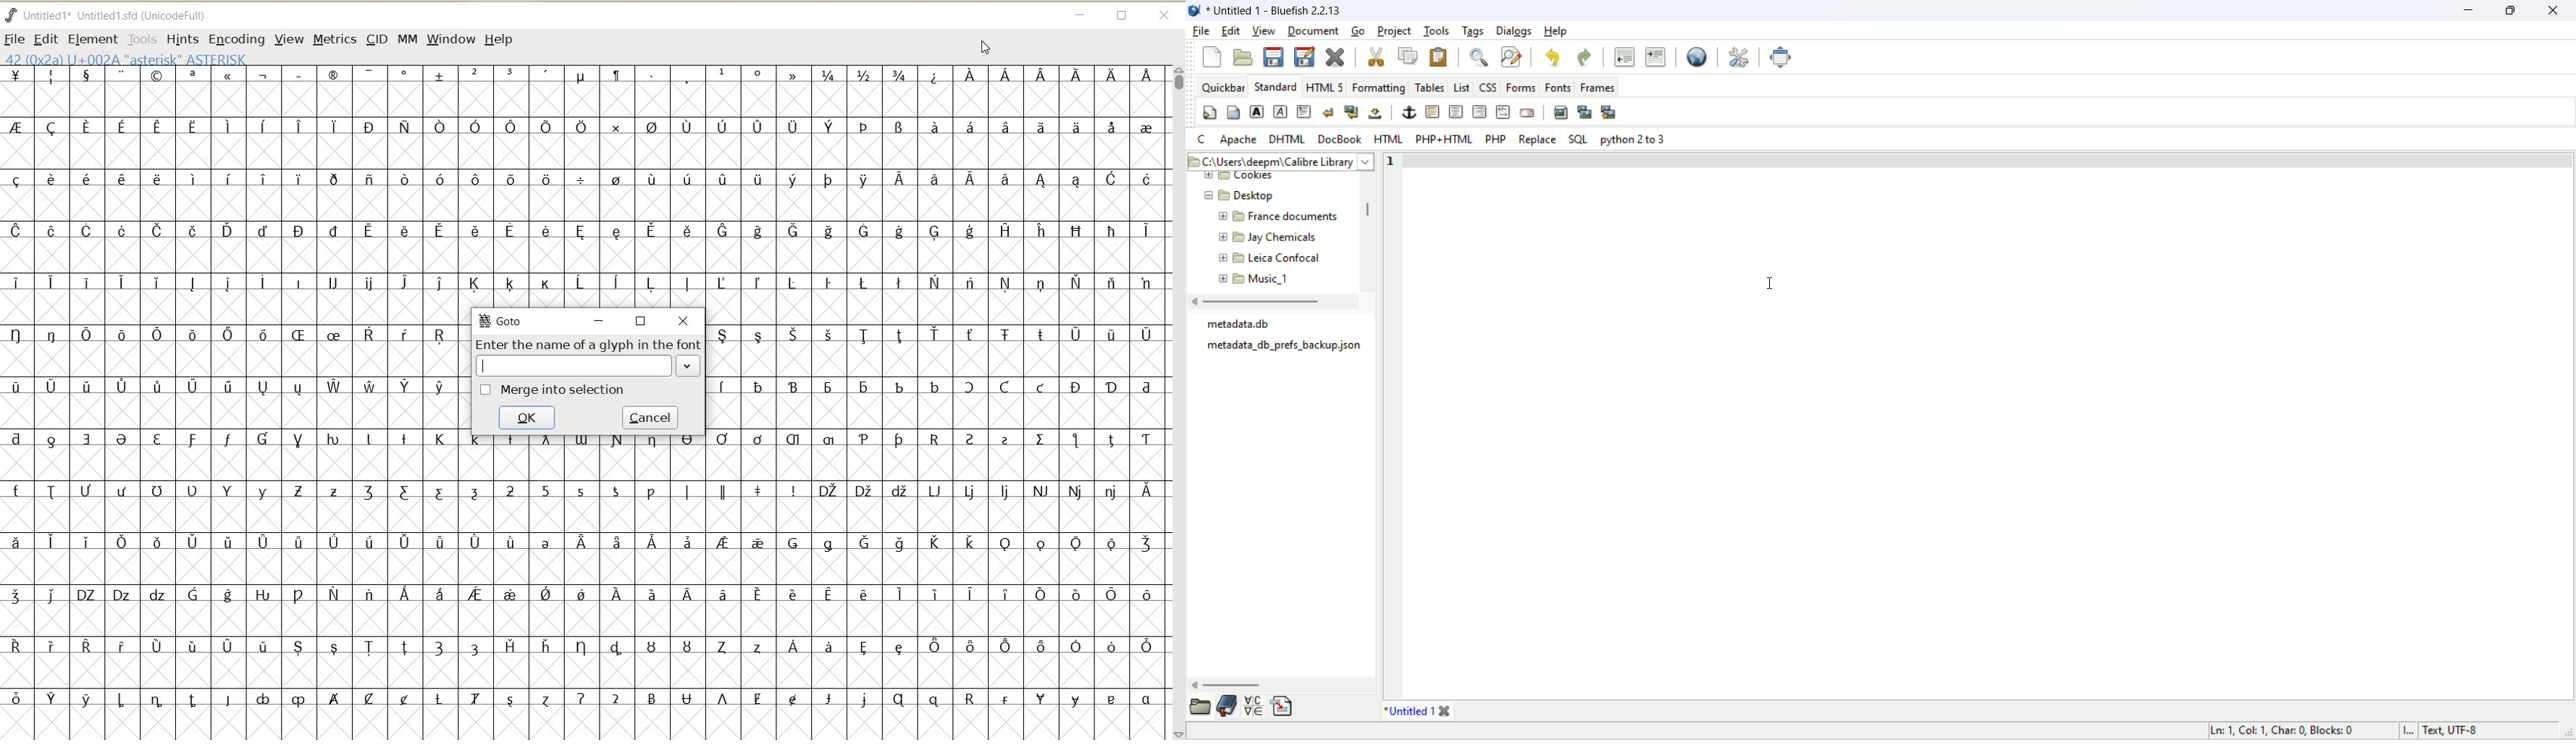 The width and height of the screenshot is (2576, 756). Describe the element at coordinates (589, 345) in the screenshot. I see `Enter the name of a glyph in the font` at that location.